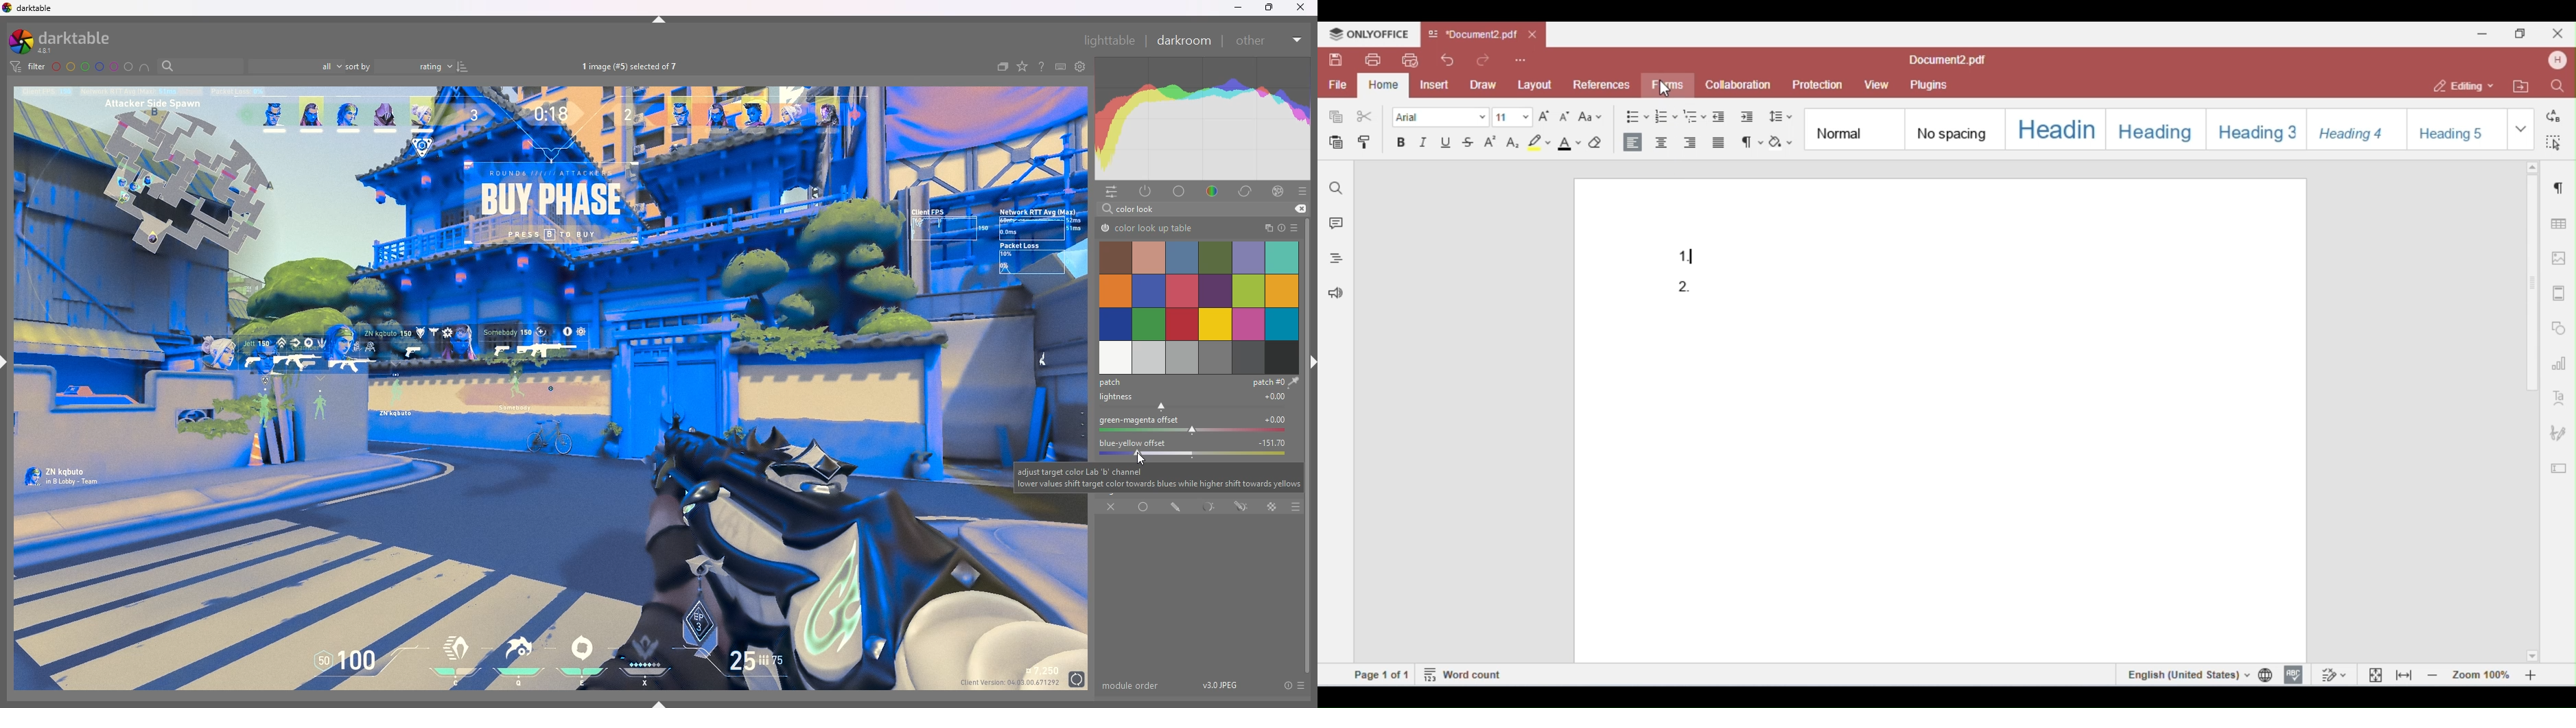 The width and height of the screenshot is (2576, 728). What do you see at coordinates (1198, 307) in the screenshot?
I see `color selection` at bounding box center [1198, 307].